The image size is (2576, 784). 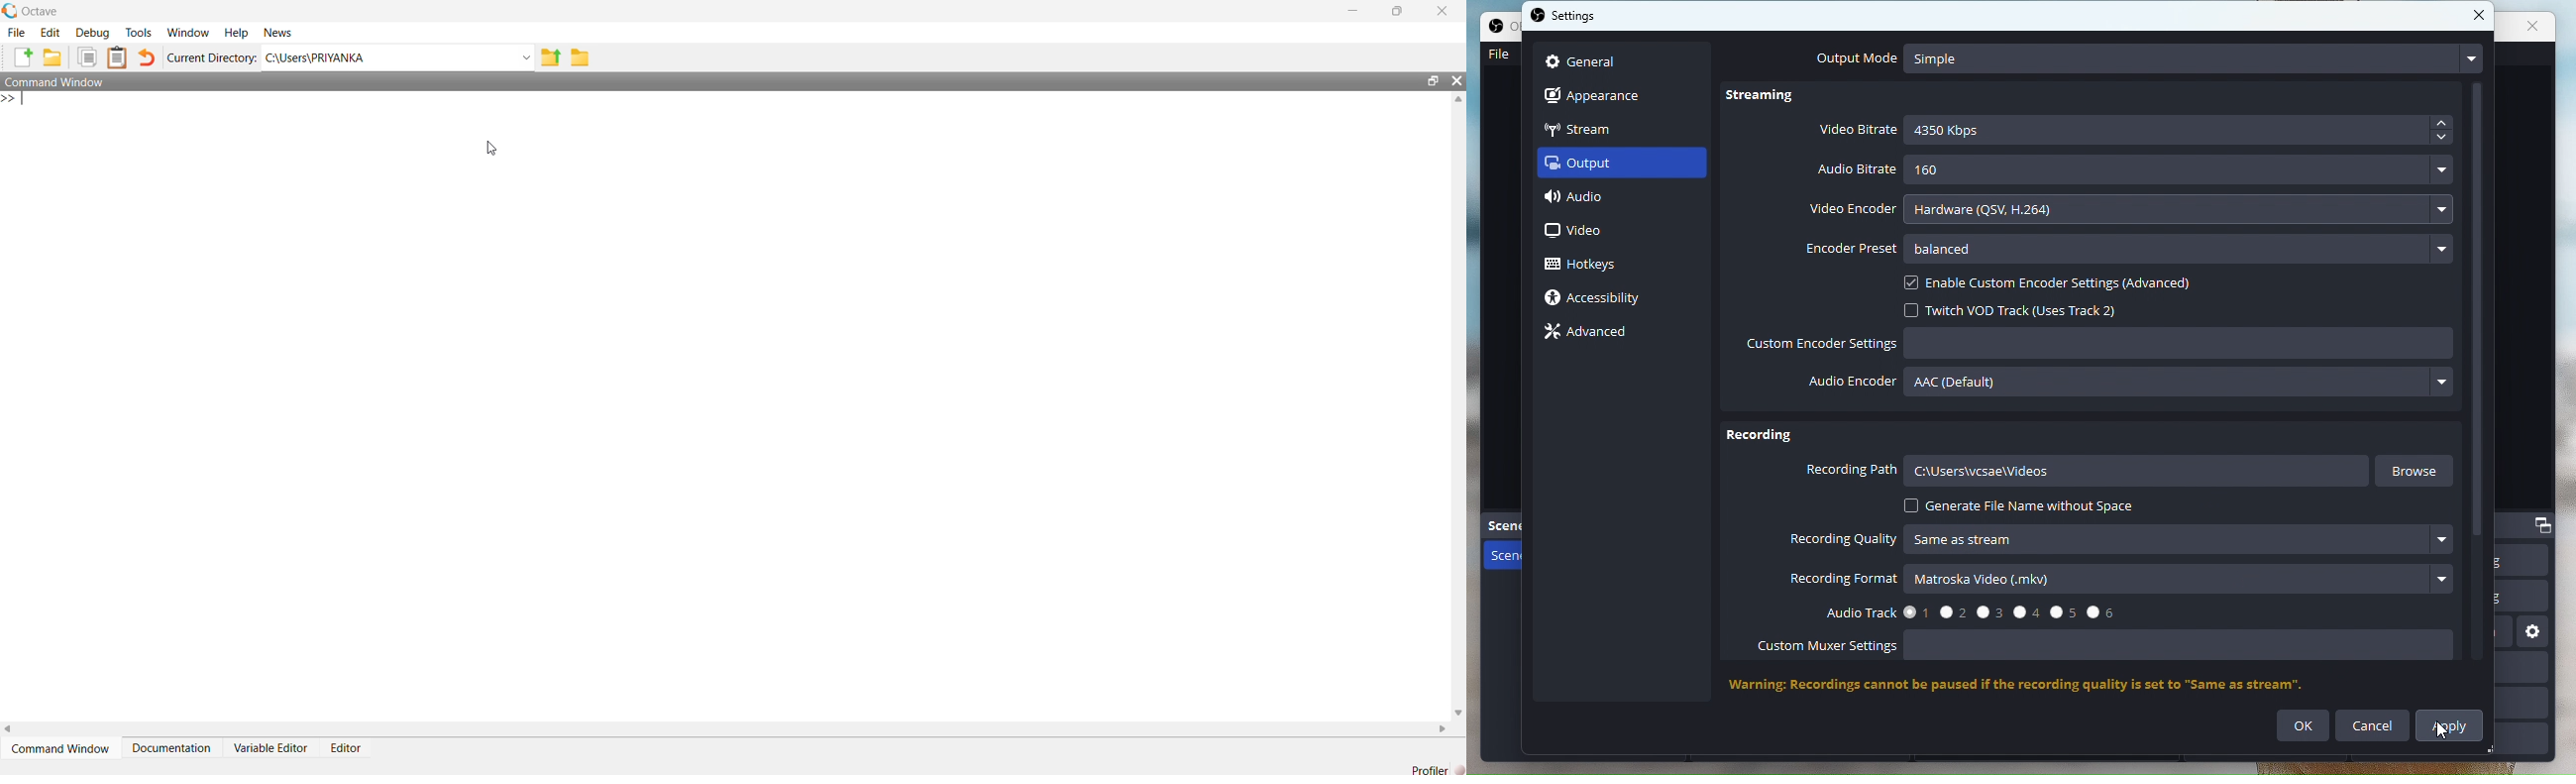 I want to click on Current Directory:, so click(x=211, y=57).